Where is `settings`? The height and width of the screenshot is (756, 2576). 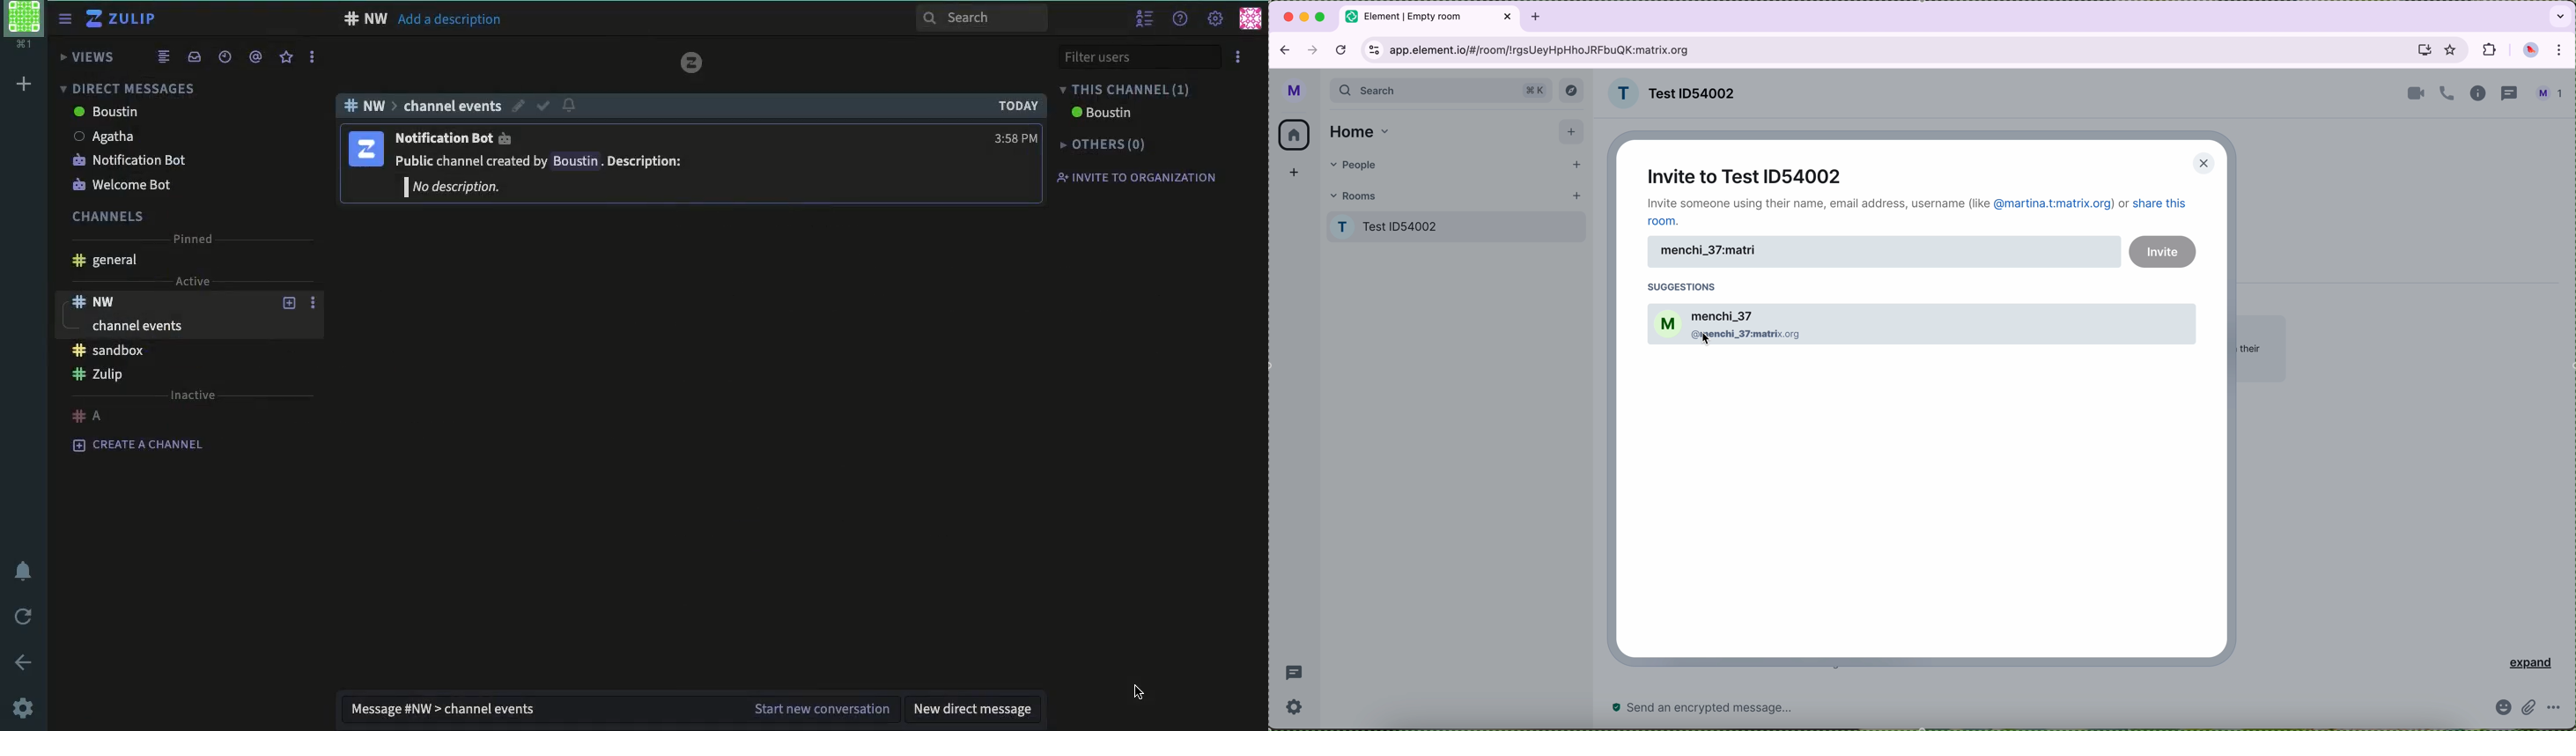
settings is located at coordinates (1214, 18).